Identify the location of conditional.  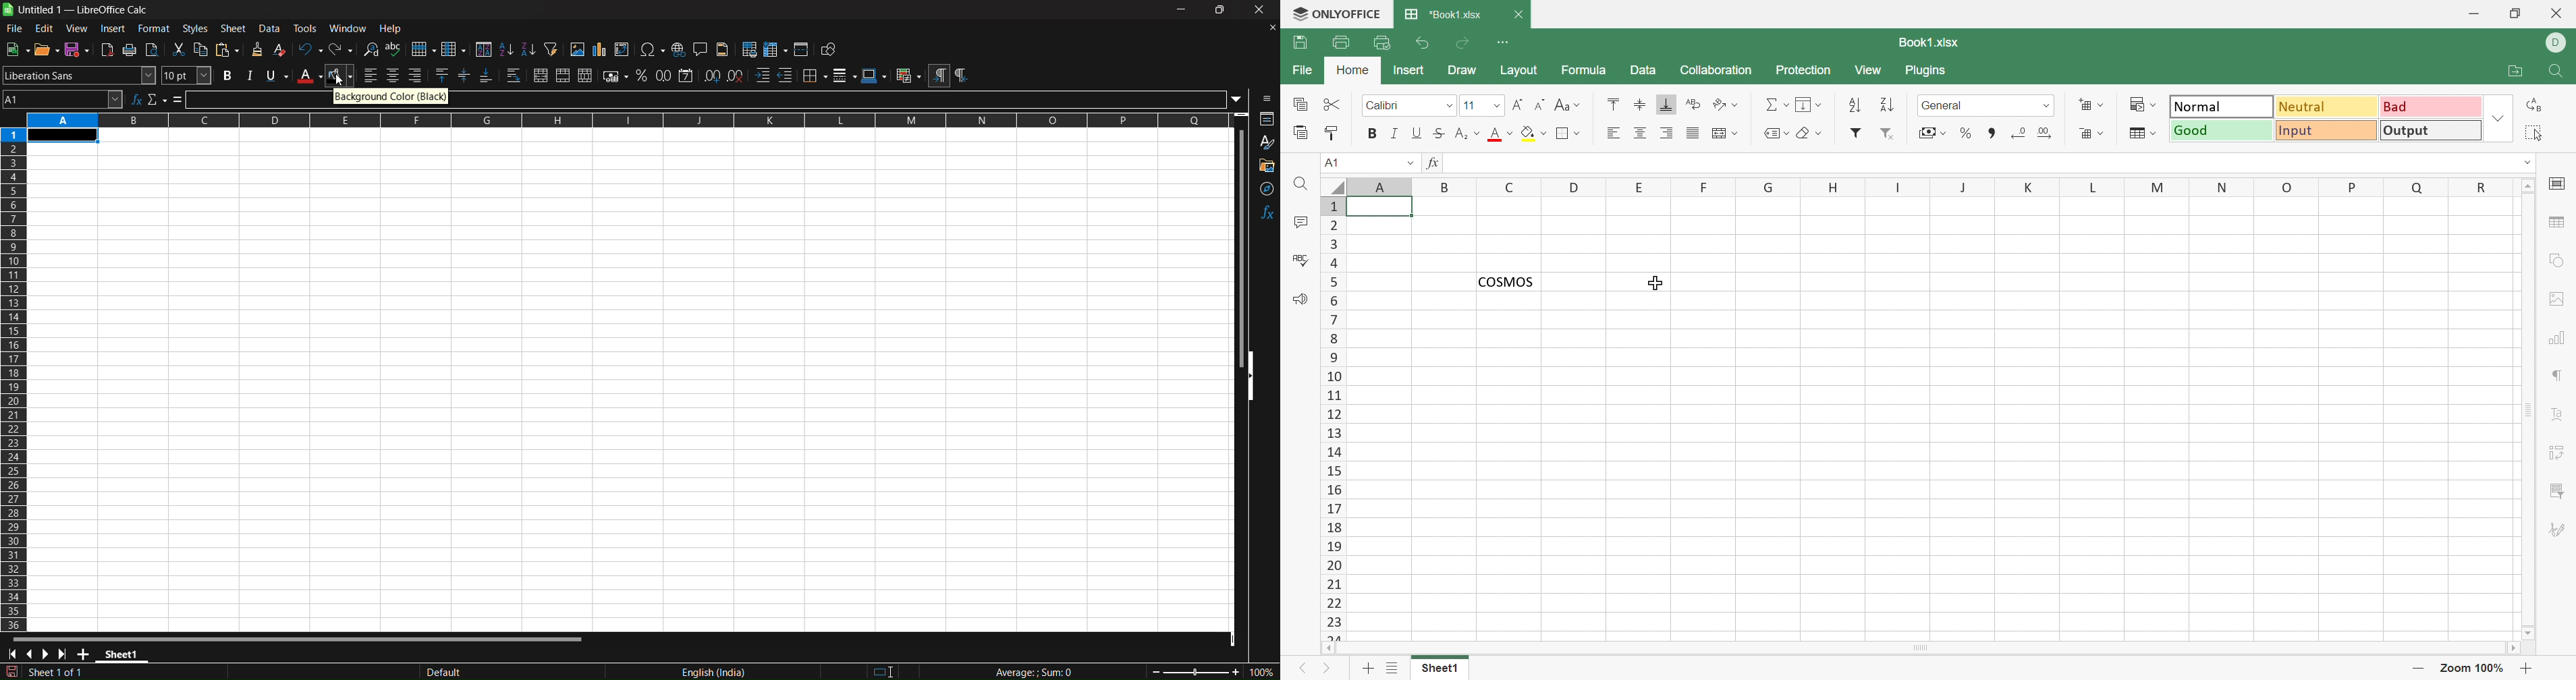
(908, 75).